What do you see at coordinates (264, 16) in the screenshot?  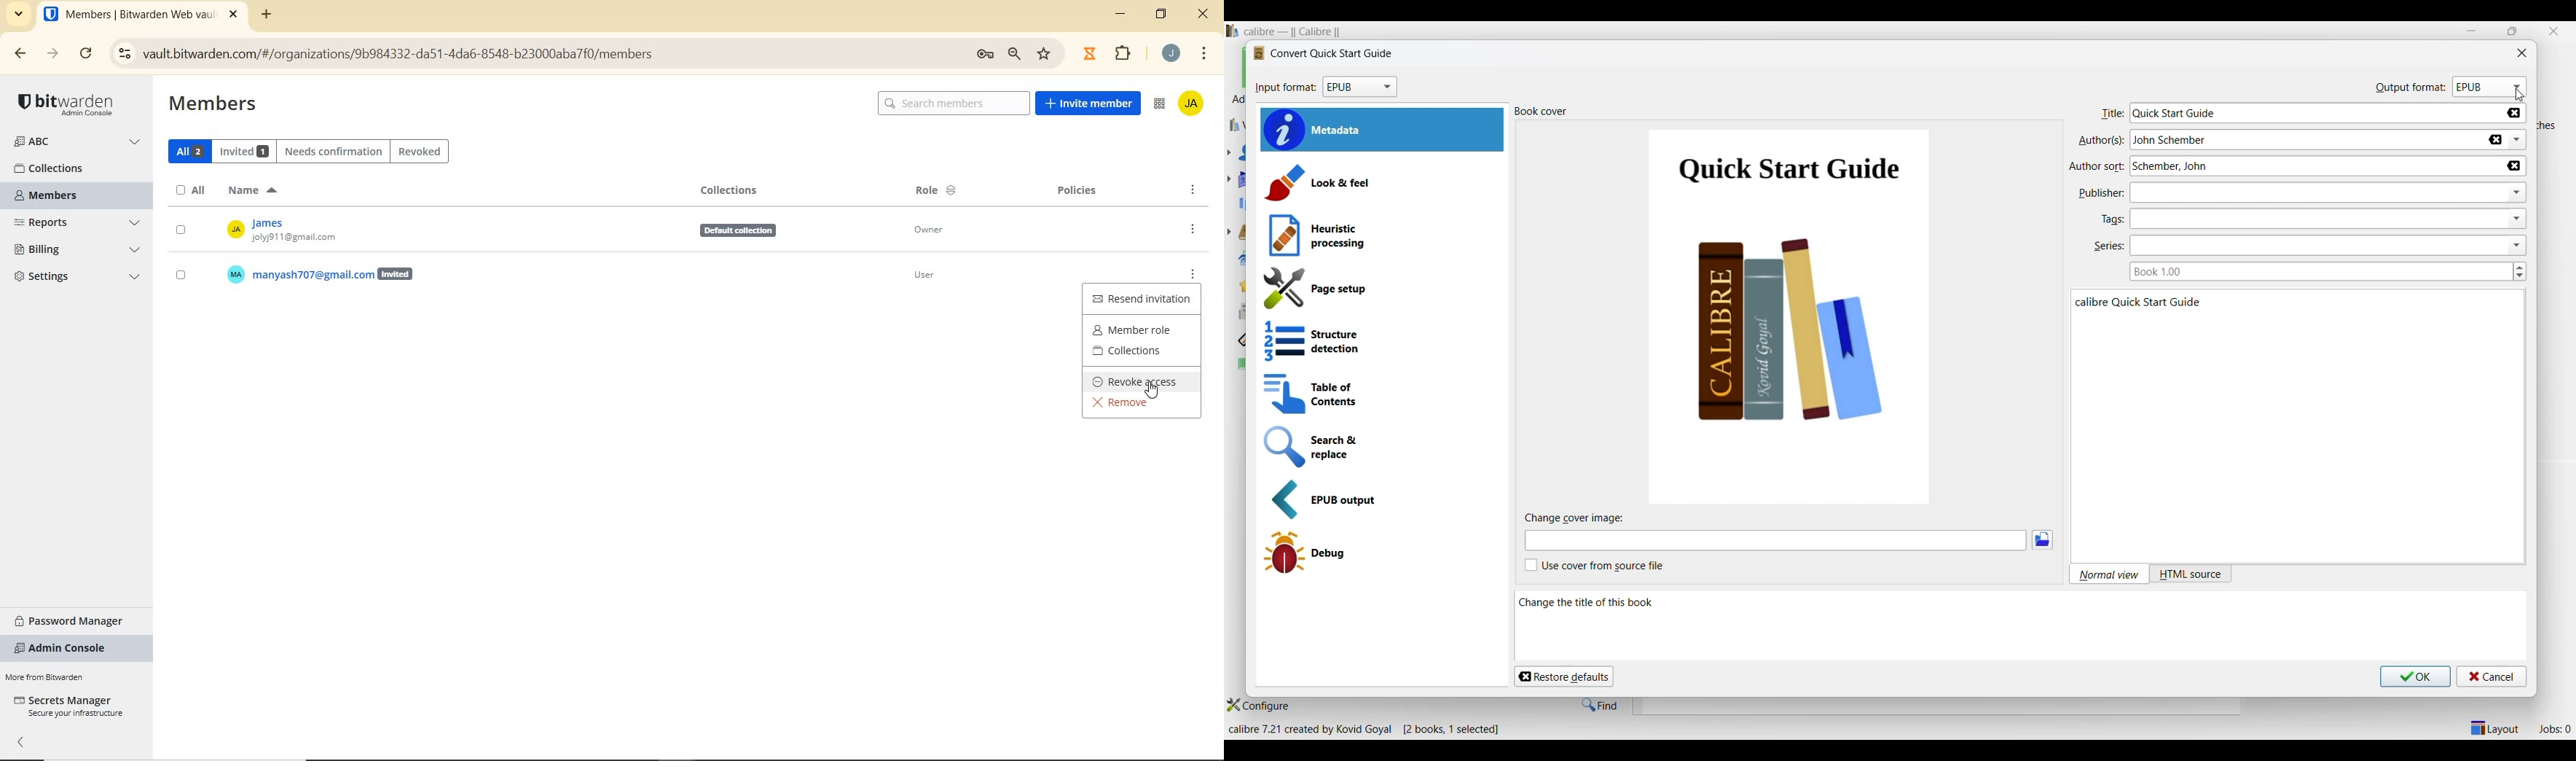 I see `ADD TAB` at bounding box center [264, 16].